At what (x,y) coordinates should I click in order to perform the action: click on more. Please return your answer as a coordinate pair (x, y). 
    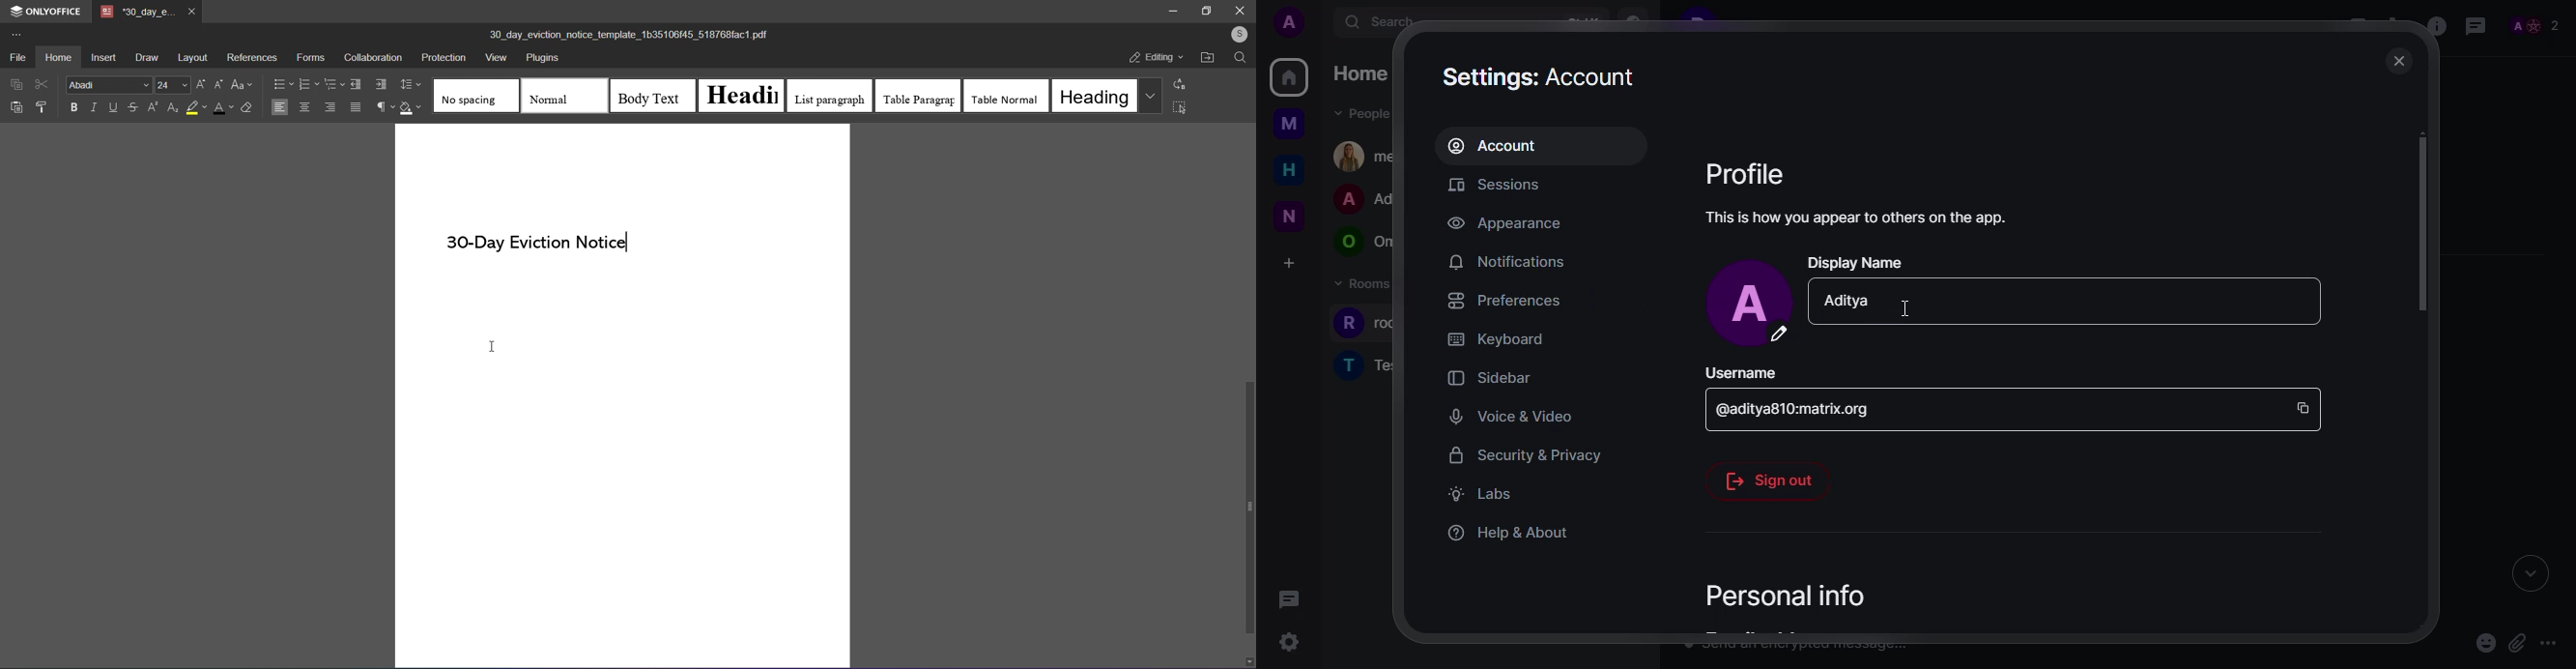
    Looking at the image, I should click on (2552, 638).